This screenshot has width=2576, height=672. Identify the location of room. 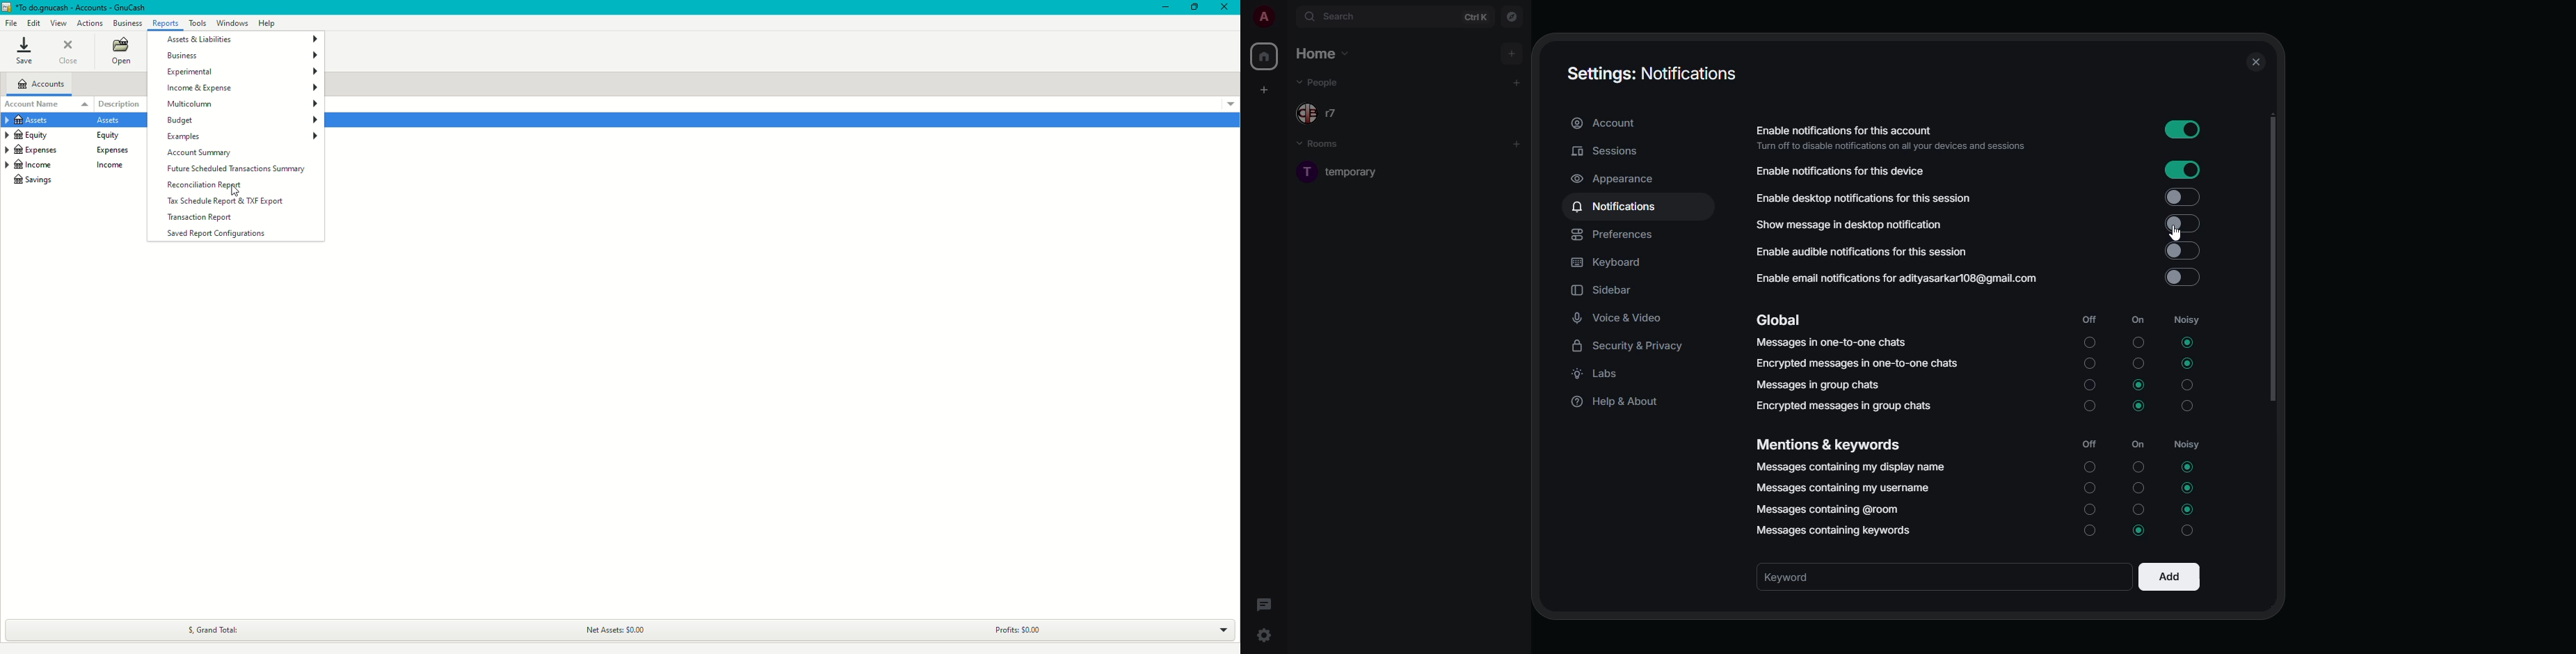
(1359, 170).